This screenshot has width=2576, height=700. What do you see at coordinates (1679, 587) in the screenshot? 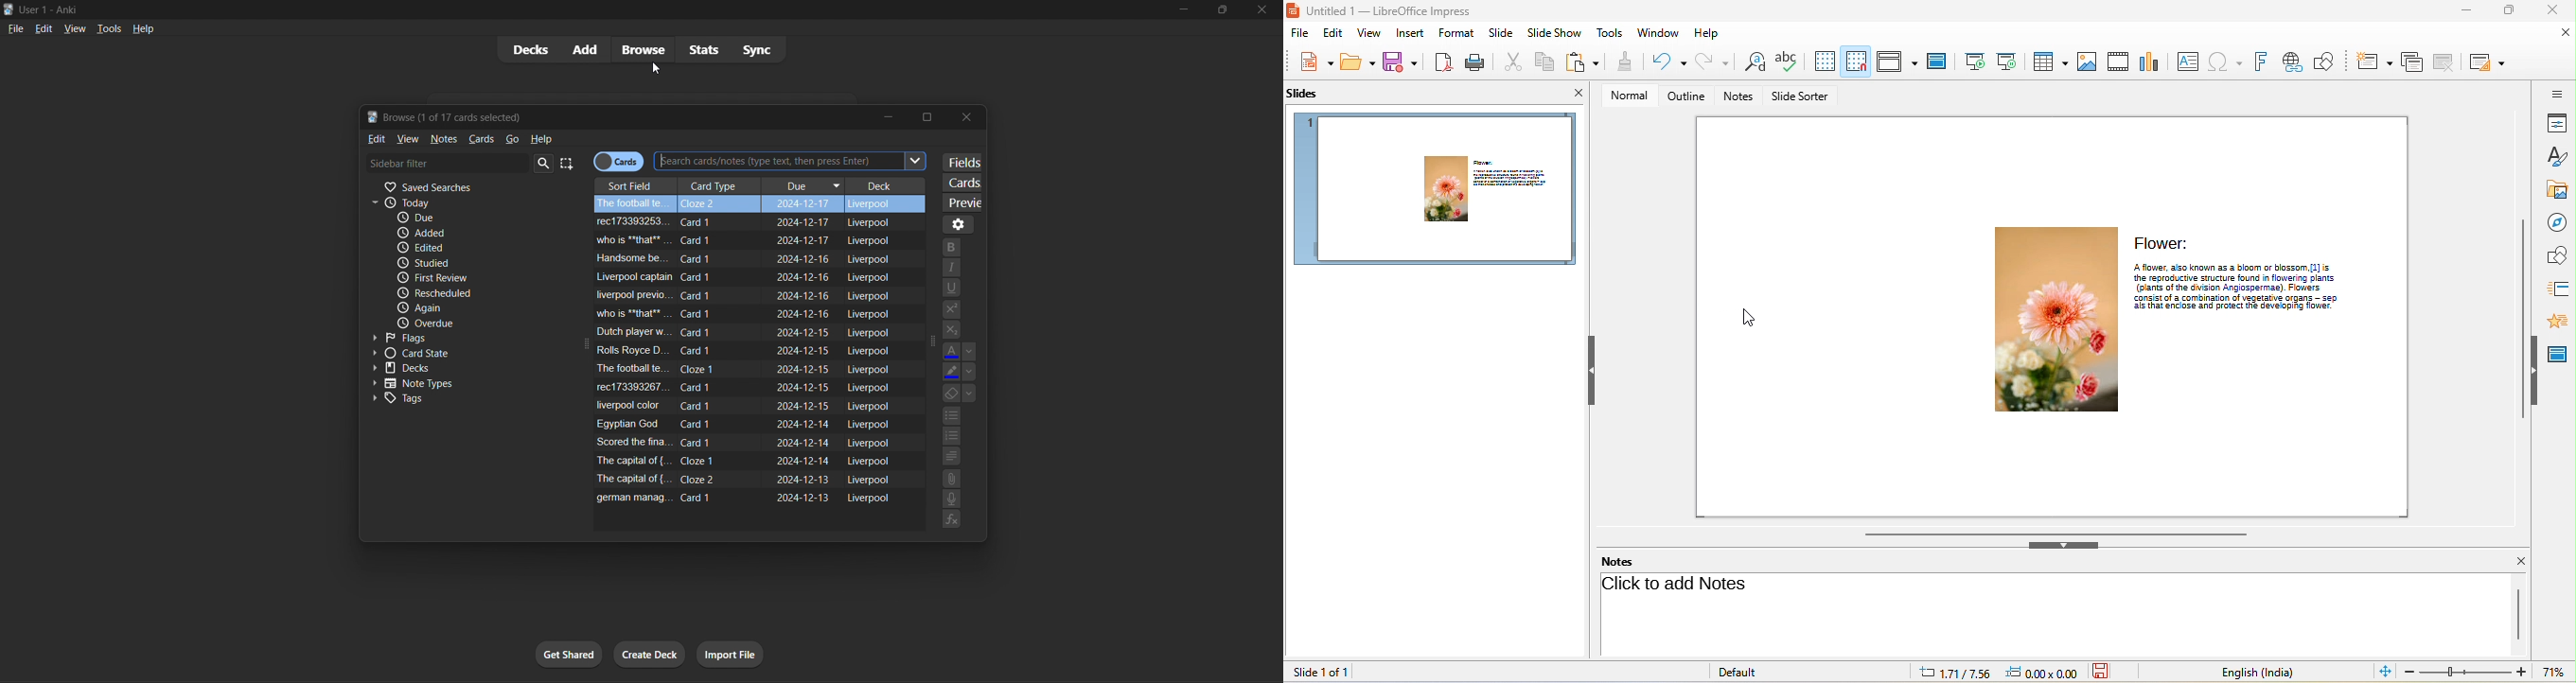
I see `click to add notes` at bounding box center [1679, 587].